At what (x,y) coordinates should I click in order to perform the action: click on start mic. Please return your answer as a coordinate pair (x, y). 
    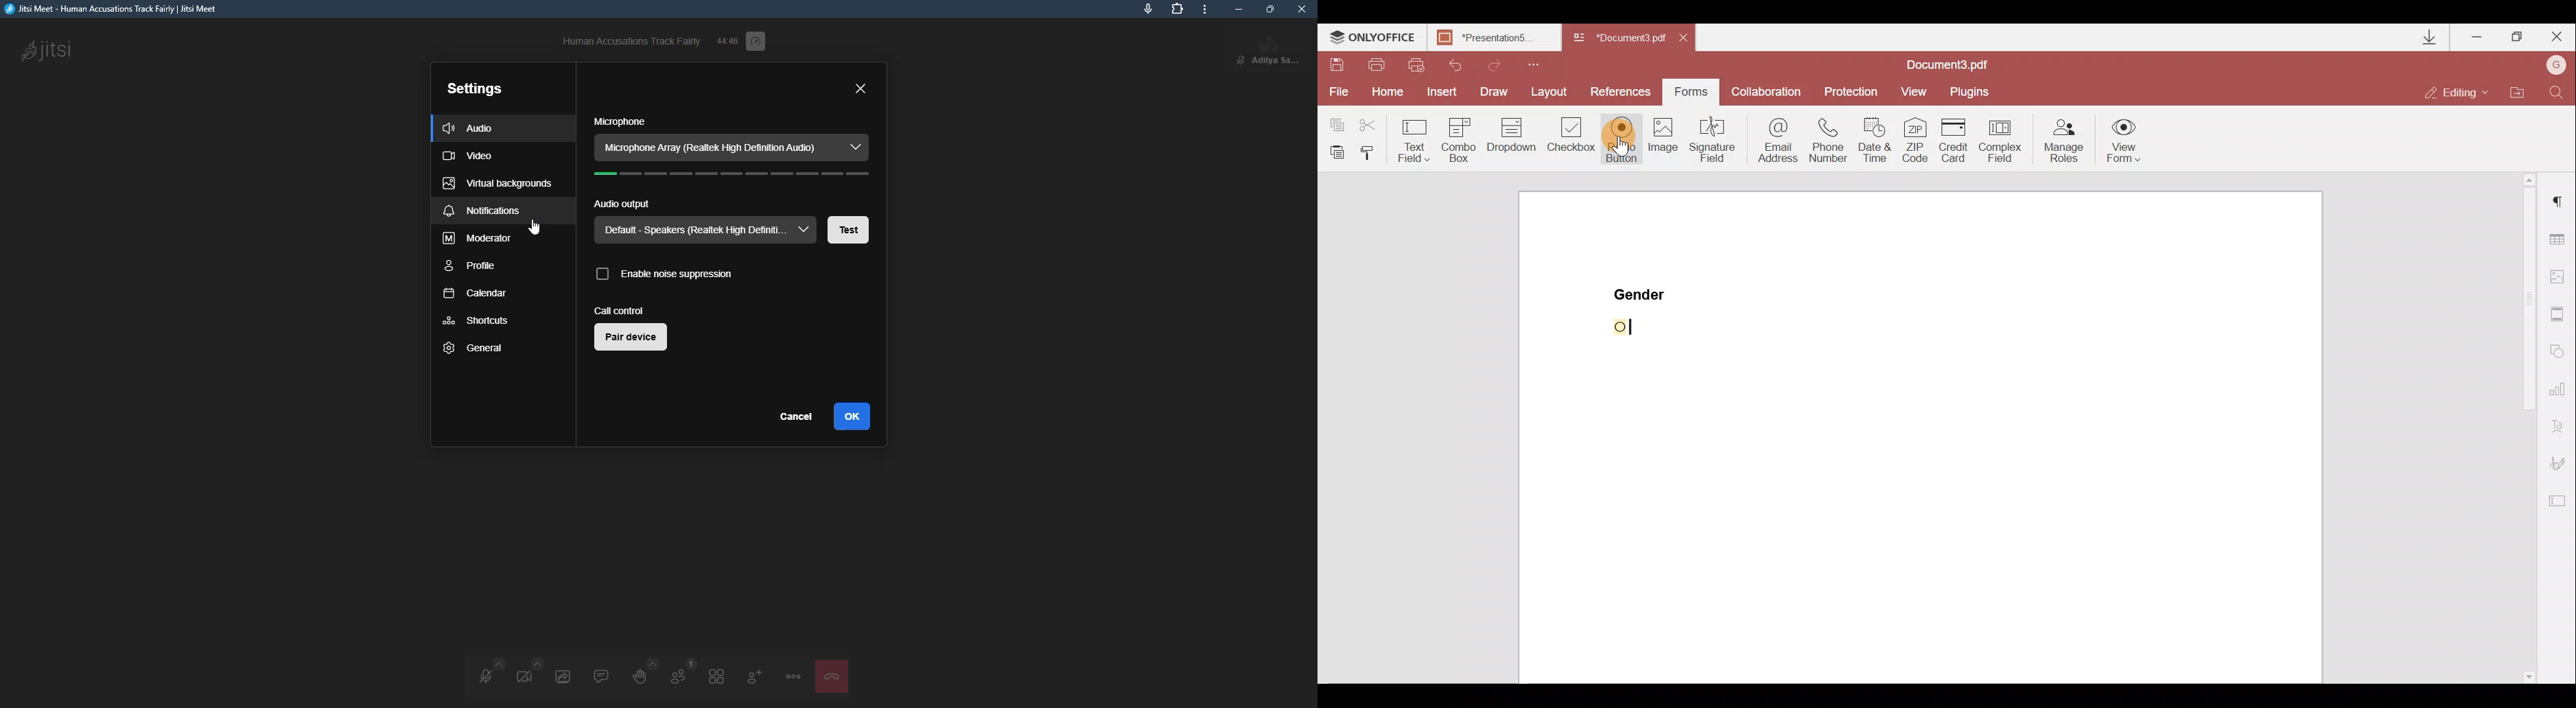
    Looking at the image, I should click on (482, 677).